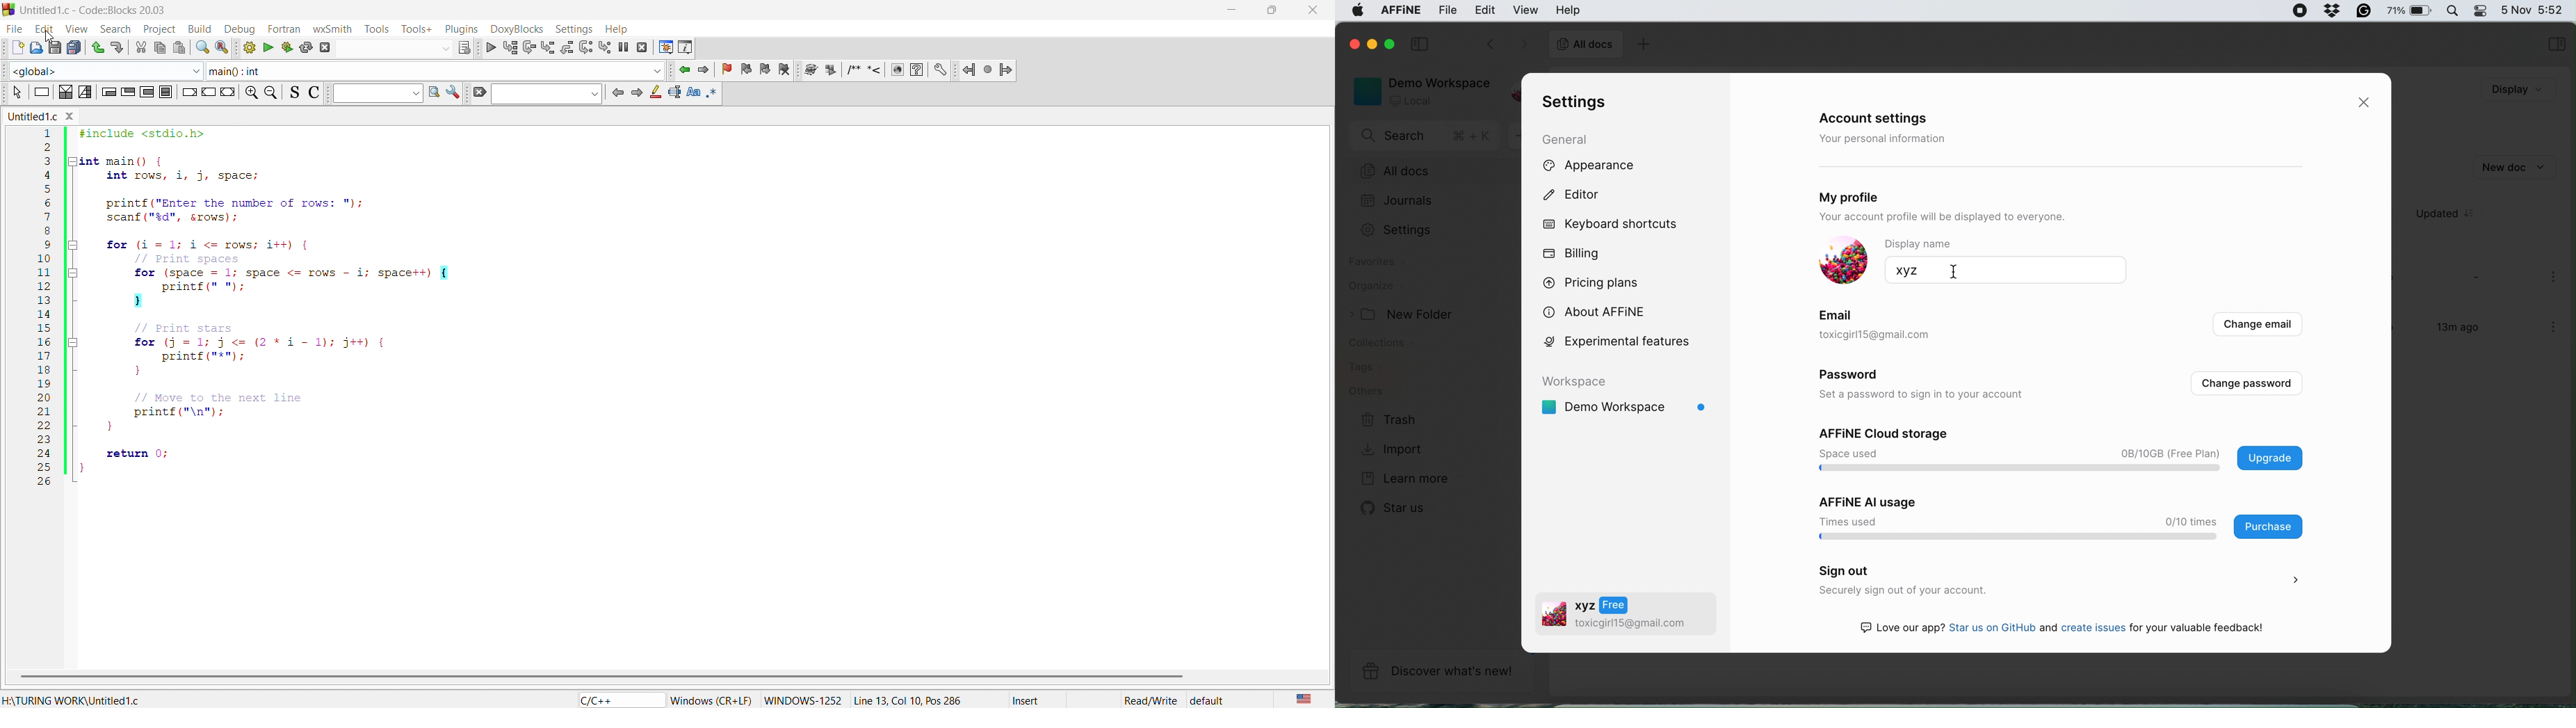 The height and width of the screenshot is (728, 2576). Describe the element at coordinates (1981, 218) in the screenshot. I see `Your account profile will be displayed to everyone.` at that location.